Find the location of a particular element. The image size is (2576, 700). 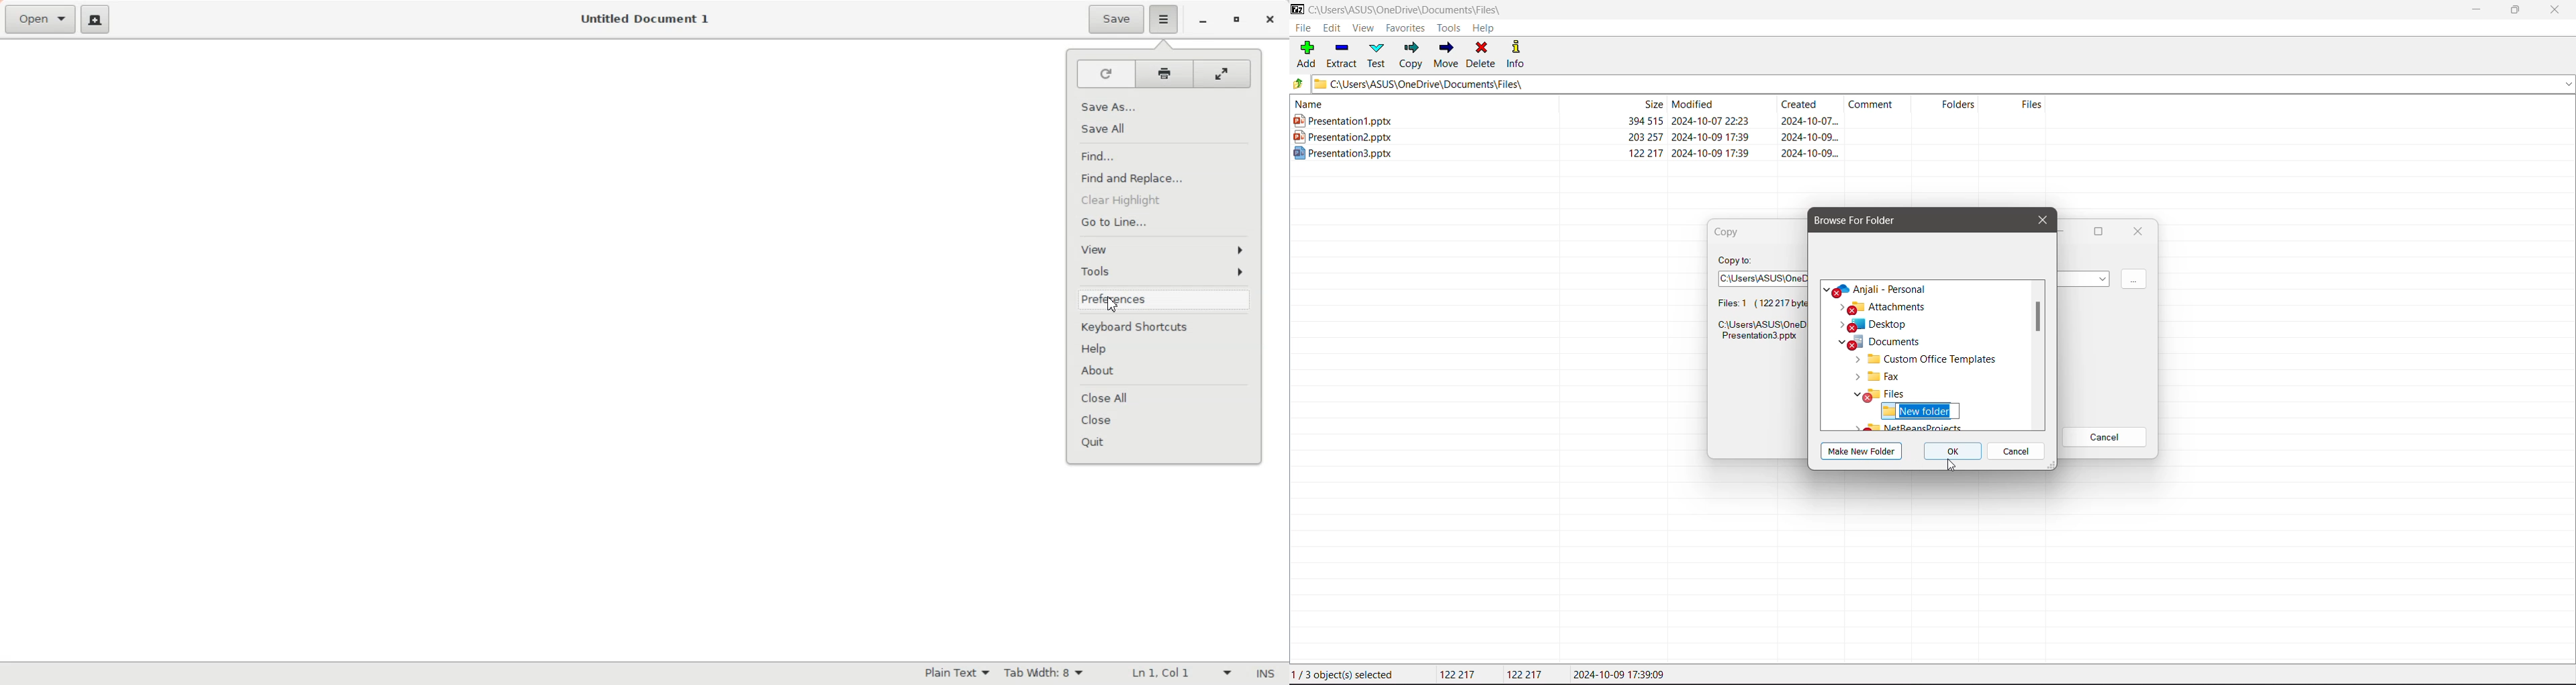

Modified Date is located at coordinates (1722, 104).